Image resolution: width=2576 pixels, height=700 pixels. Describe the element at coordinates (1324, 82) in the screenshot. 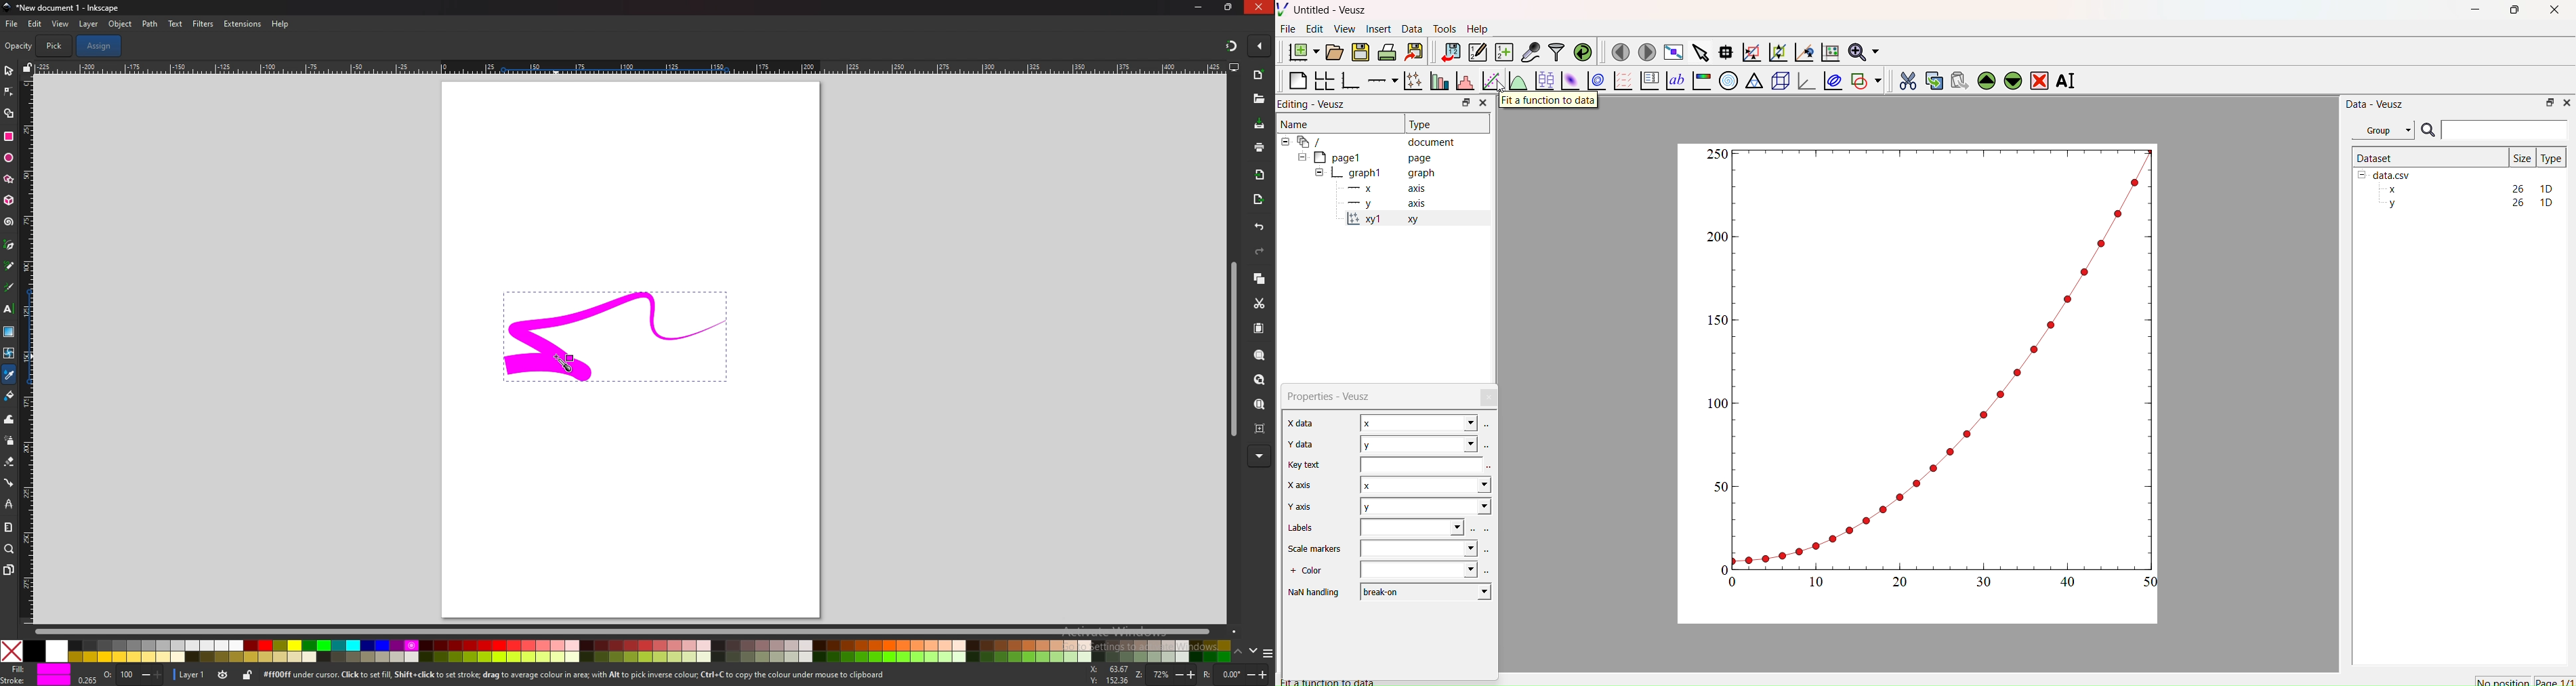

I see `Arrange graphs in grid` at that location.